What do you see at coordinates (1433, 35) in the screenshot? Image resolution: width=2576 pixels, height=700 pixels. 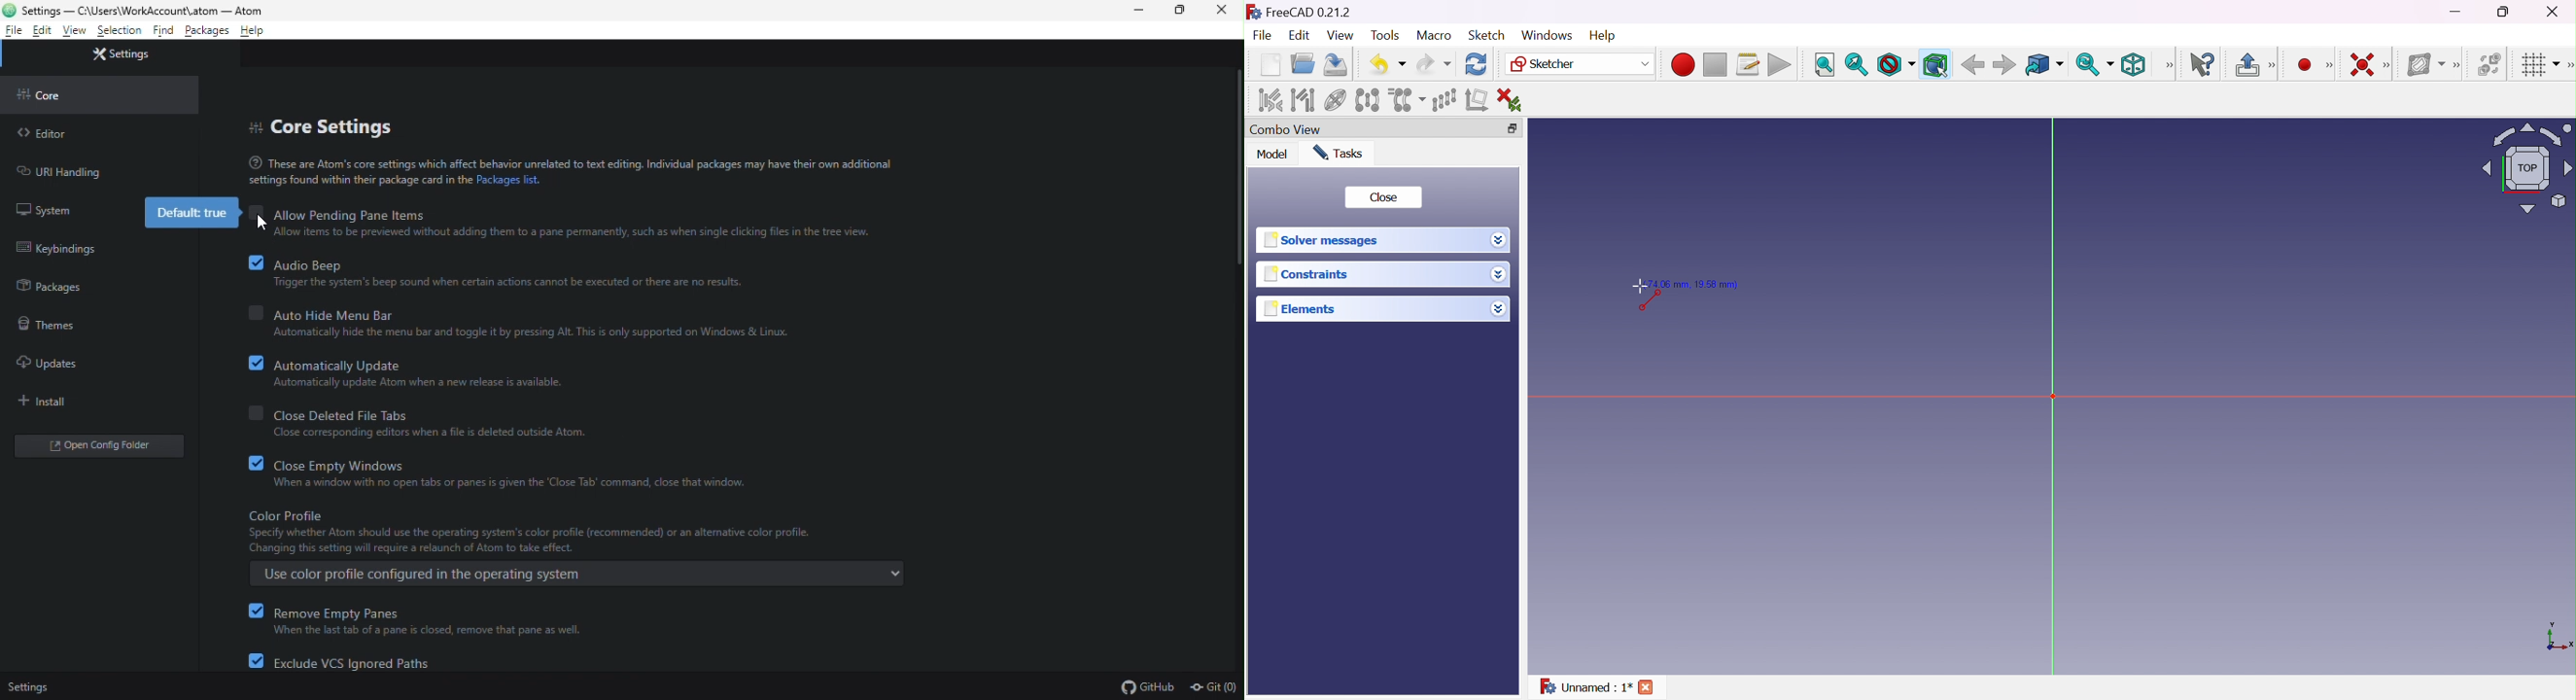 I see `Macro` at bounding box center [1433, 35].